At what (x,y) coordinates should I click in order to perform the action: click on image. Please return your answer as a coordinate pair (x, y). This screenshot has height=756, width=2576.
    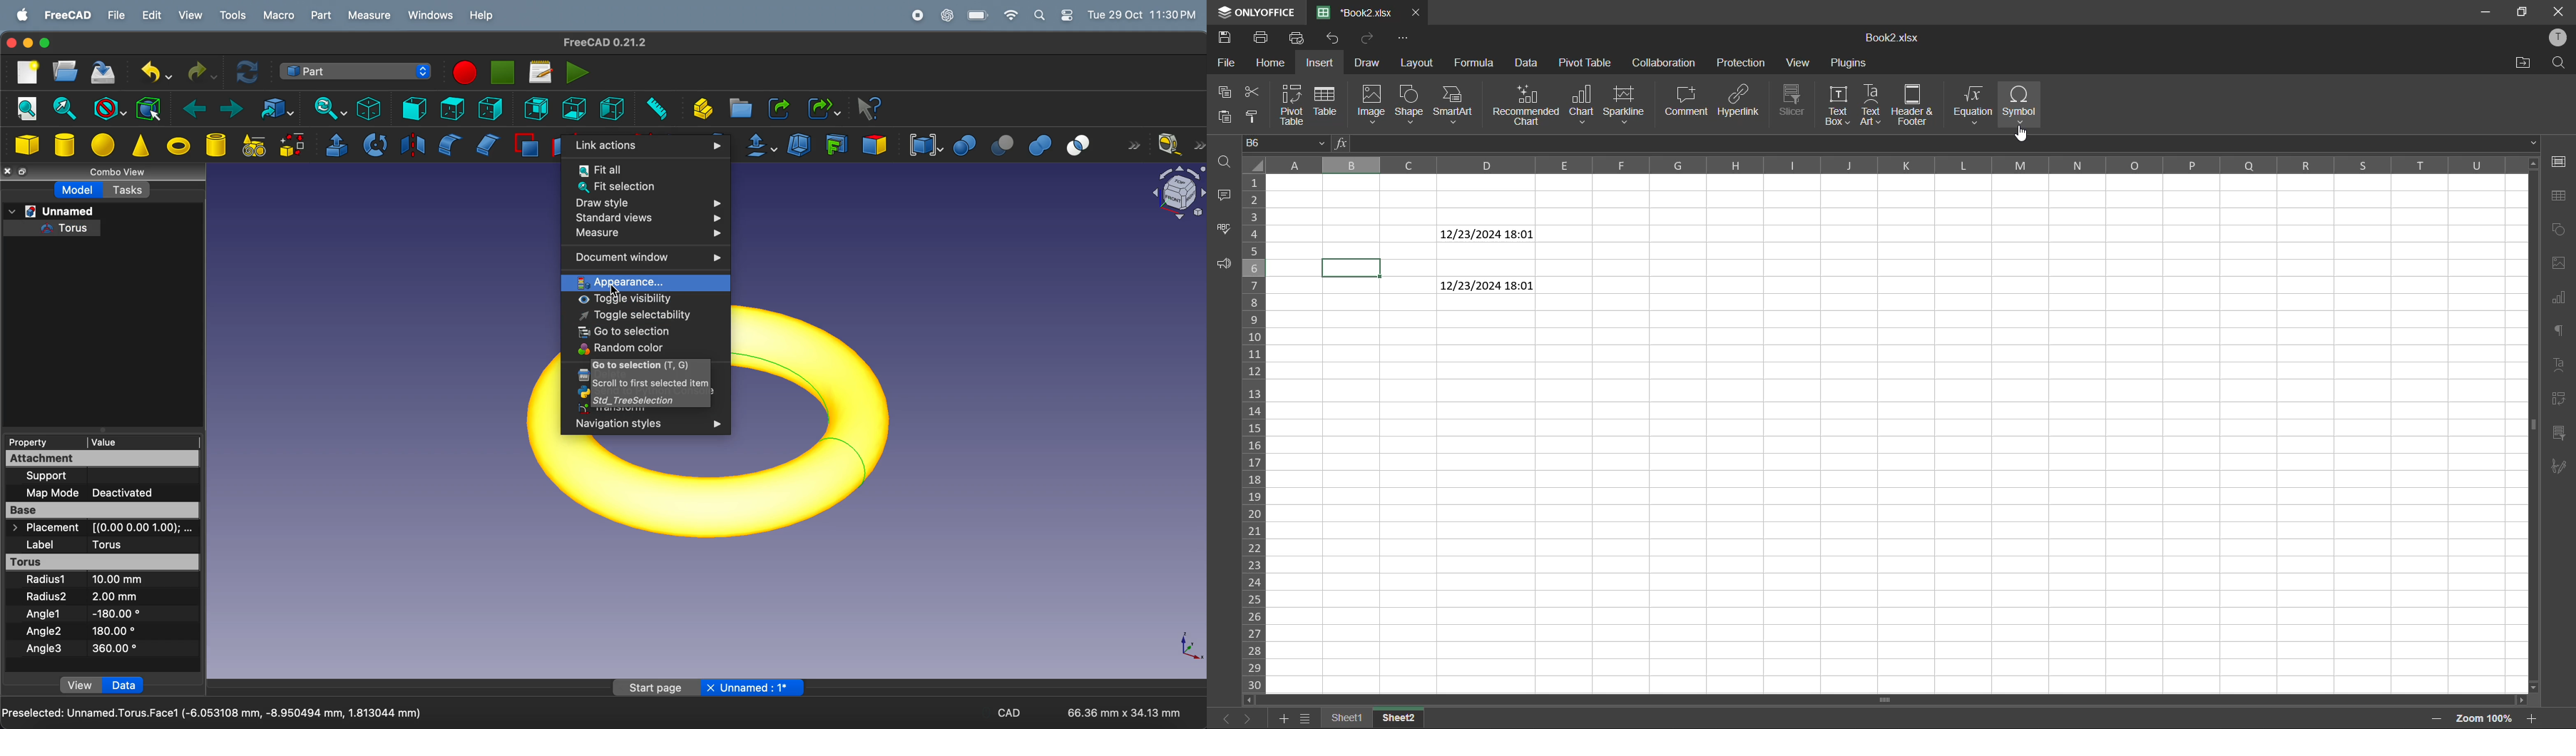
    Looking at the image, I should click on (2558, 263).